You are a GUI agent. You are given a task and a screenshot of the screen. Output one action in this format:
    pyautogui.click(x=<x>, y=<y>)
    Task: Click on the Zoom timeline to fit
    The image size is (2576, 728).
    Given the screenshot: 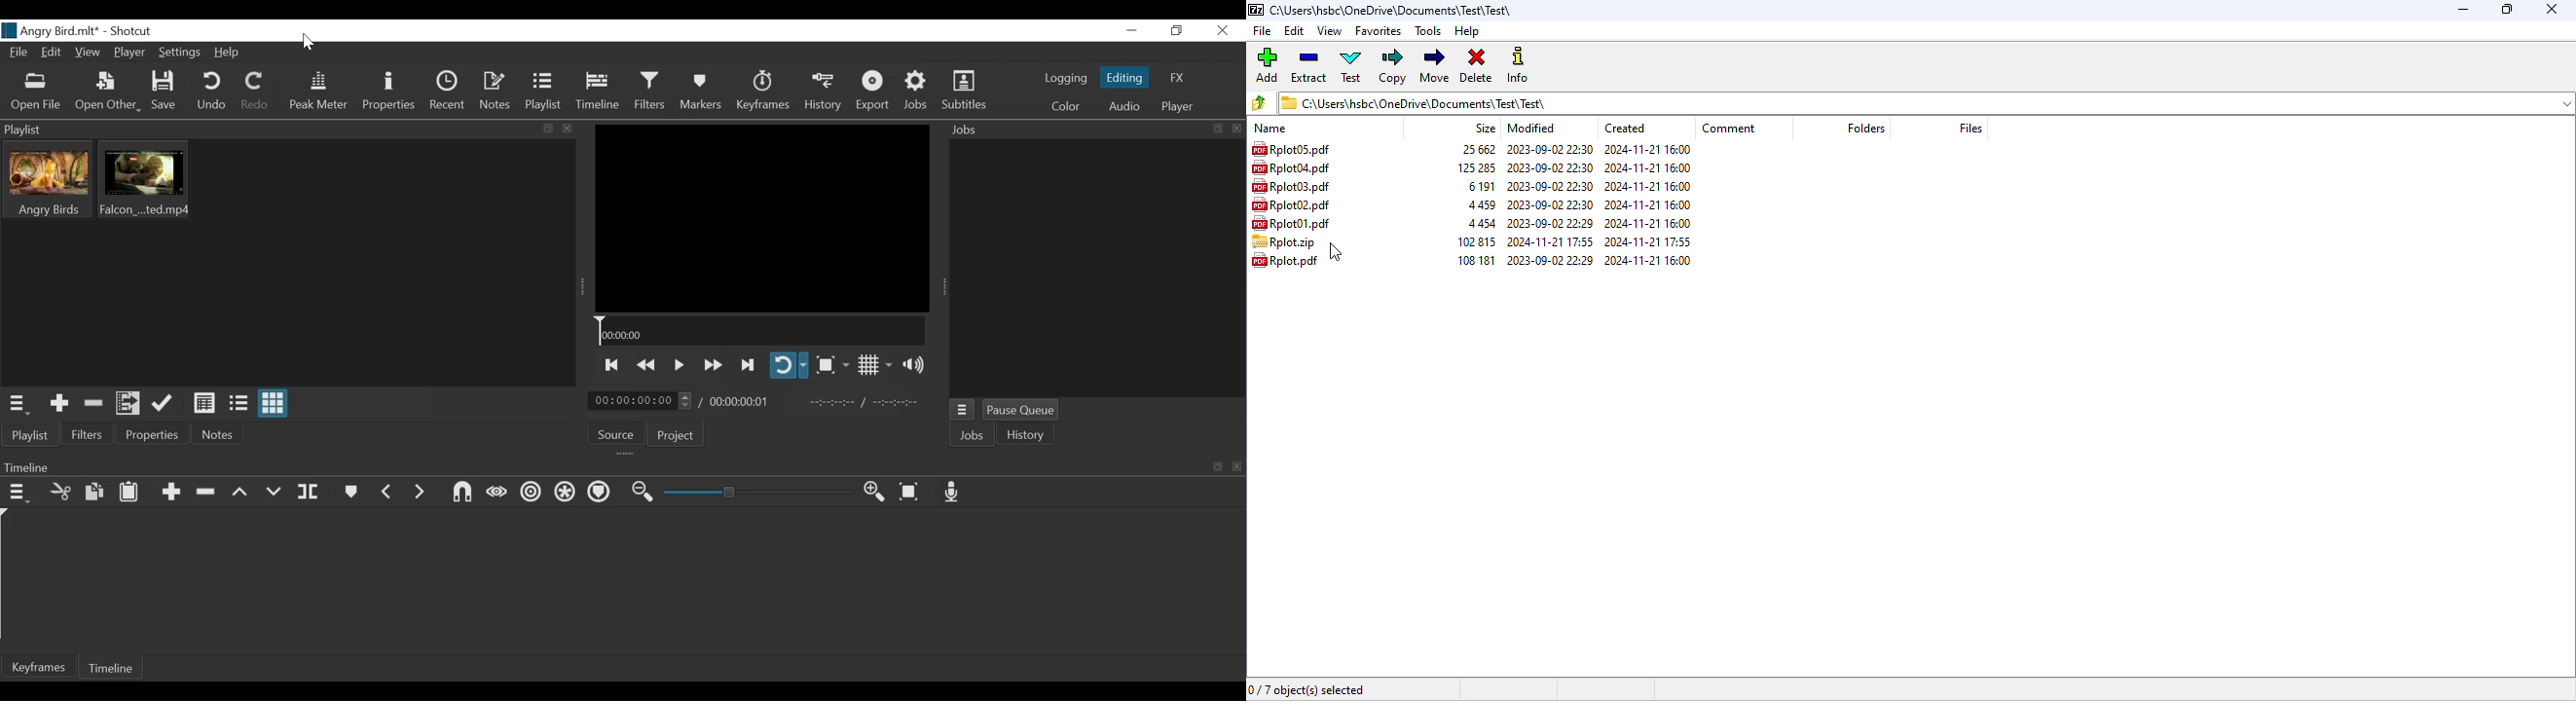 What is the action you would take?
    pyautogui.click(x=909, y=492)
    